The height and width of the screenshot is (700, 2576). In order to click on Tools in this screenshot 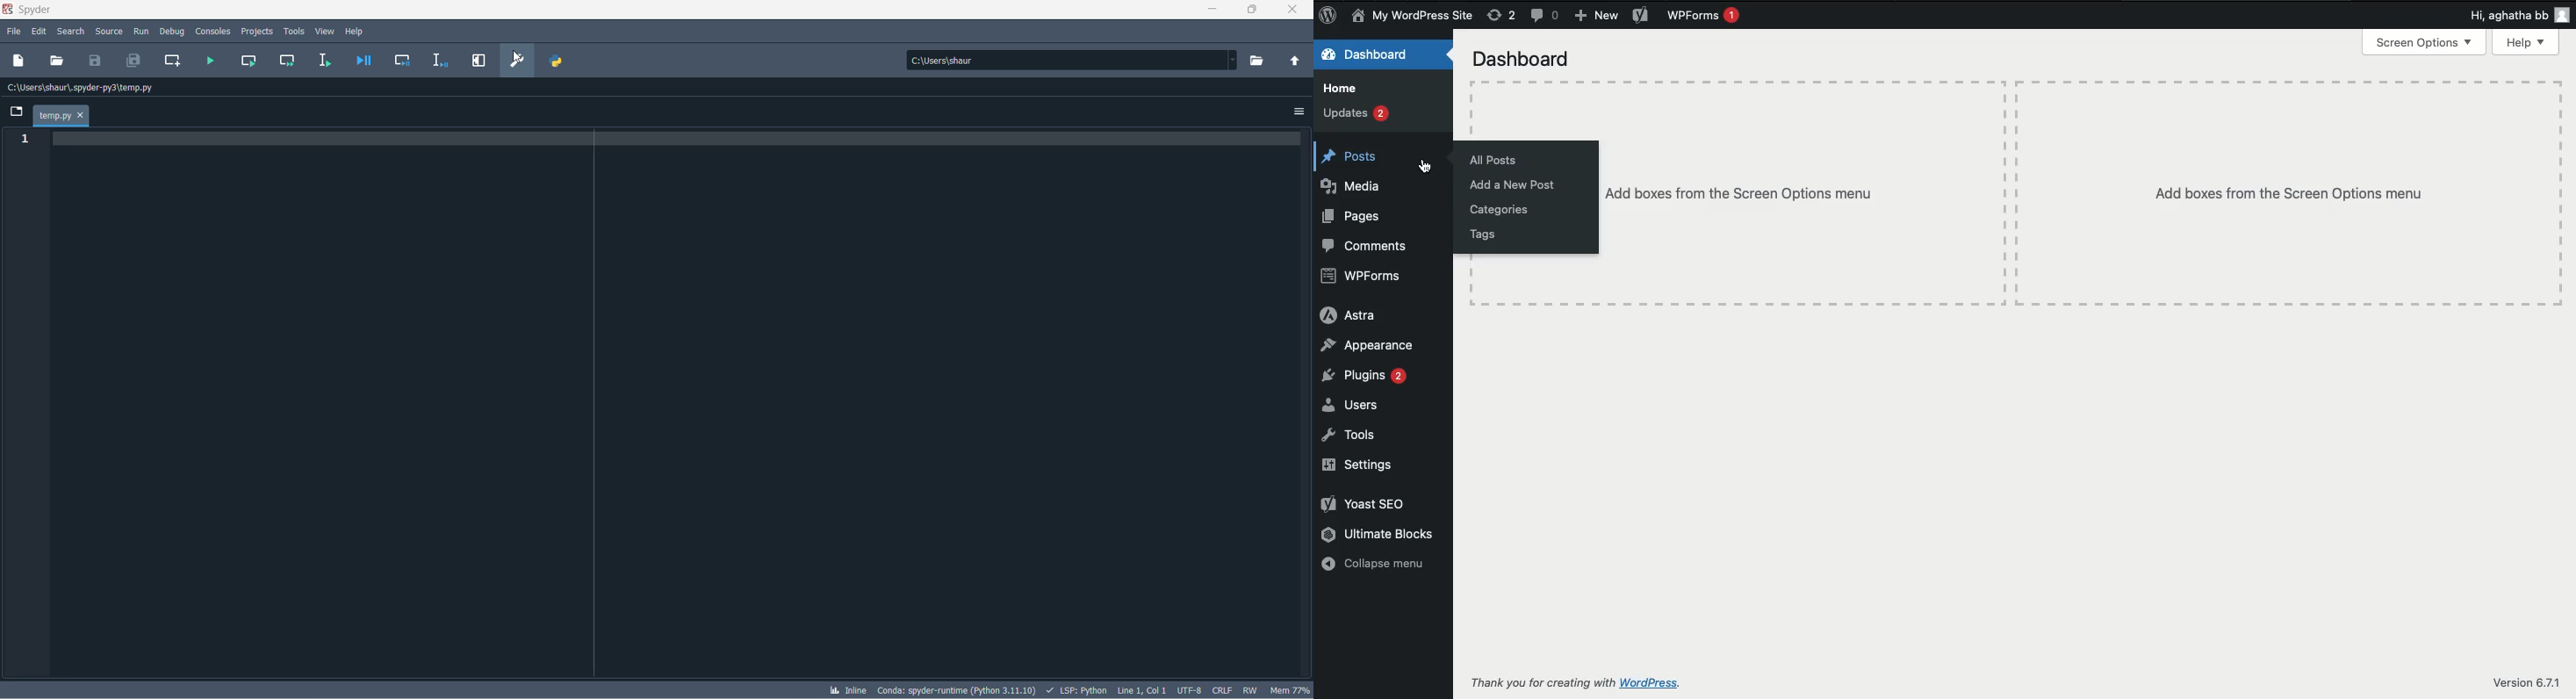, I will do `click(1352, 435)`.